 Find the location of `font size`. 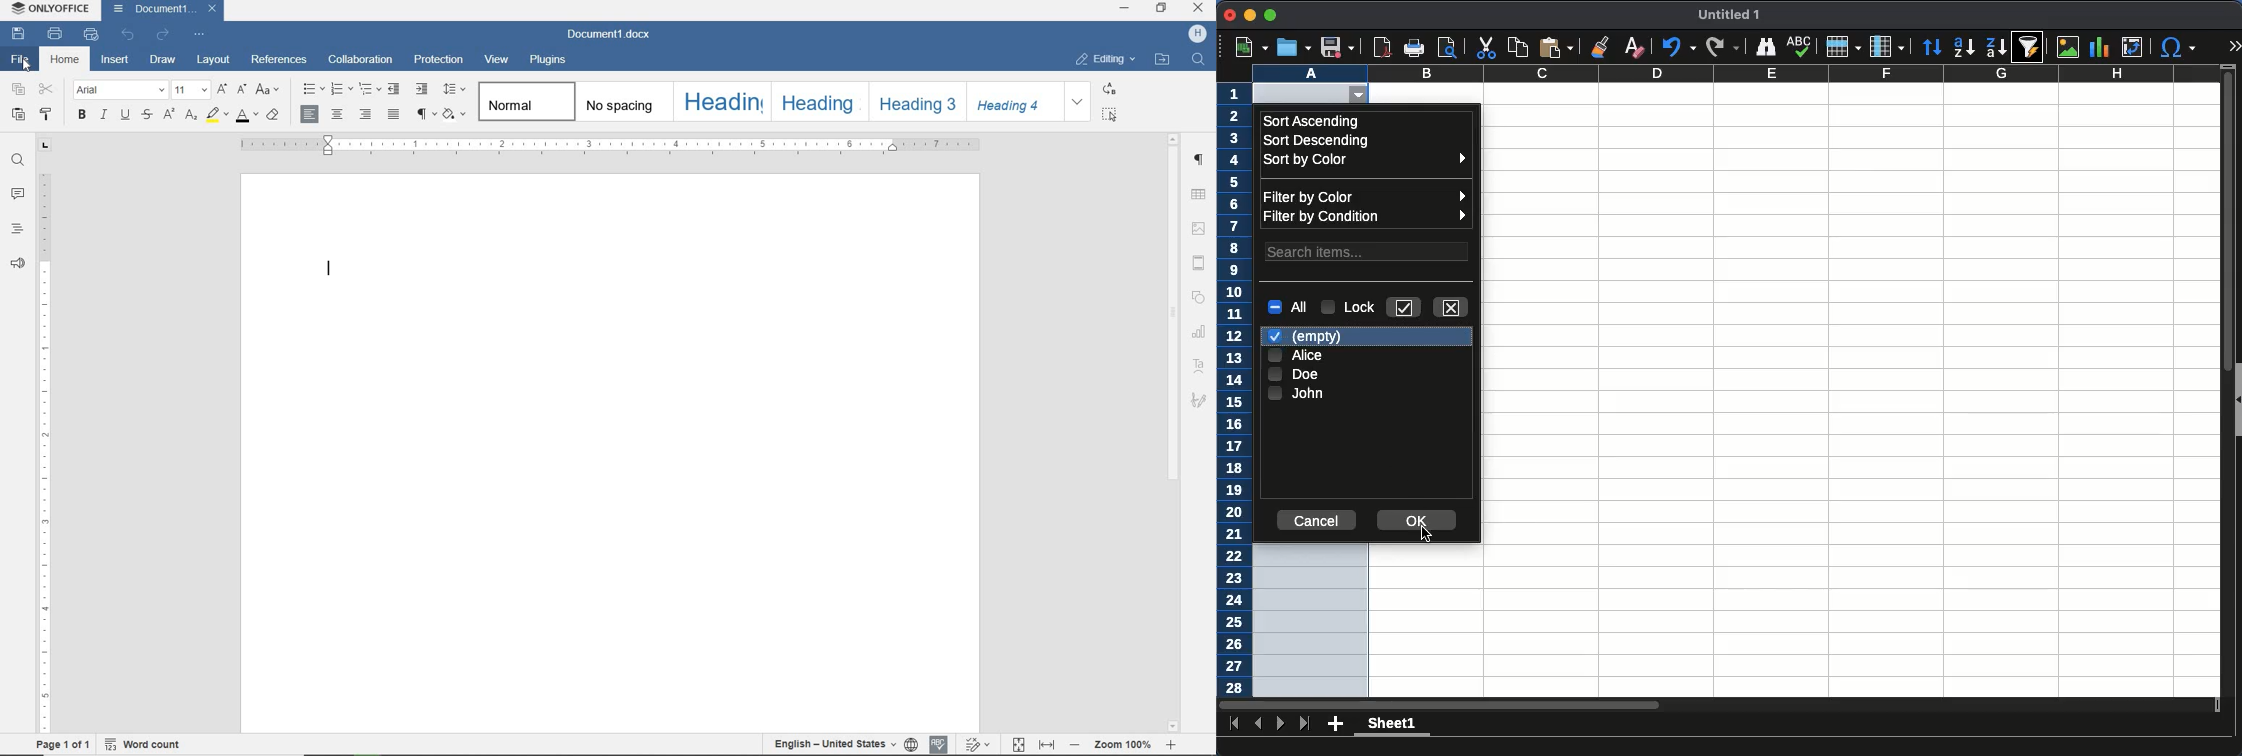

font size is located at coordinates (192, 91).